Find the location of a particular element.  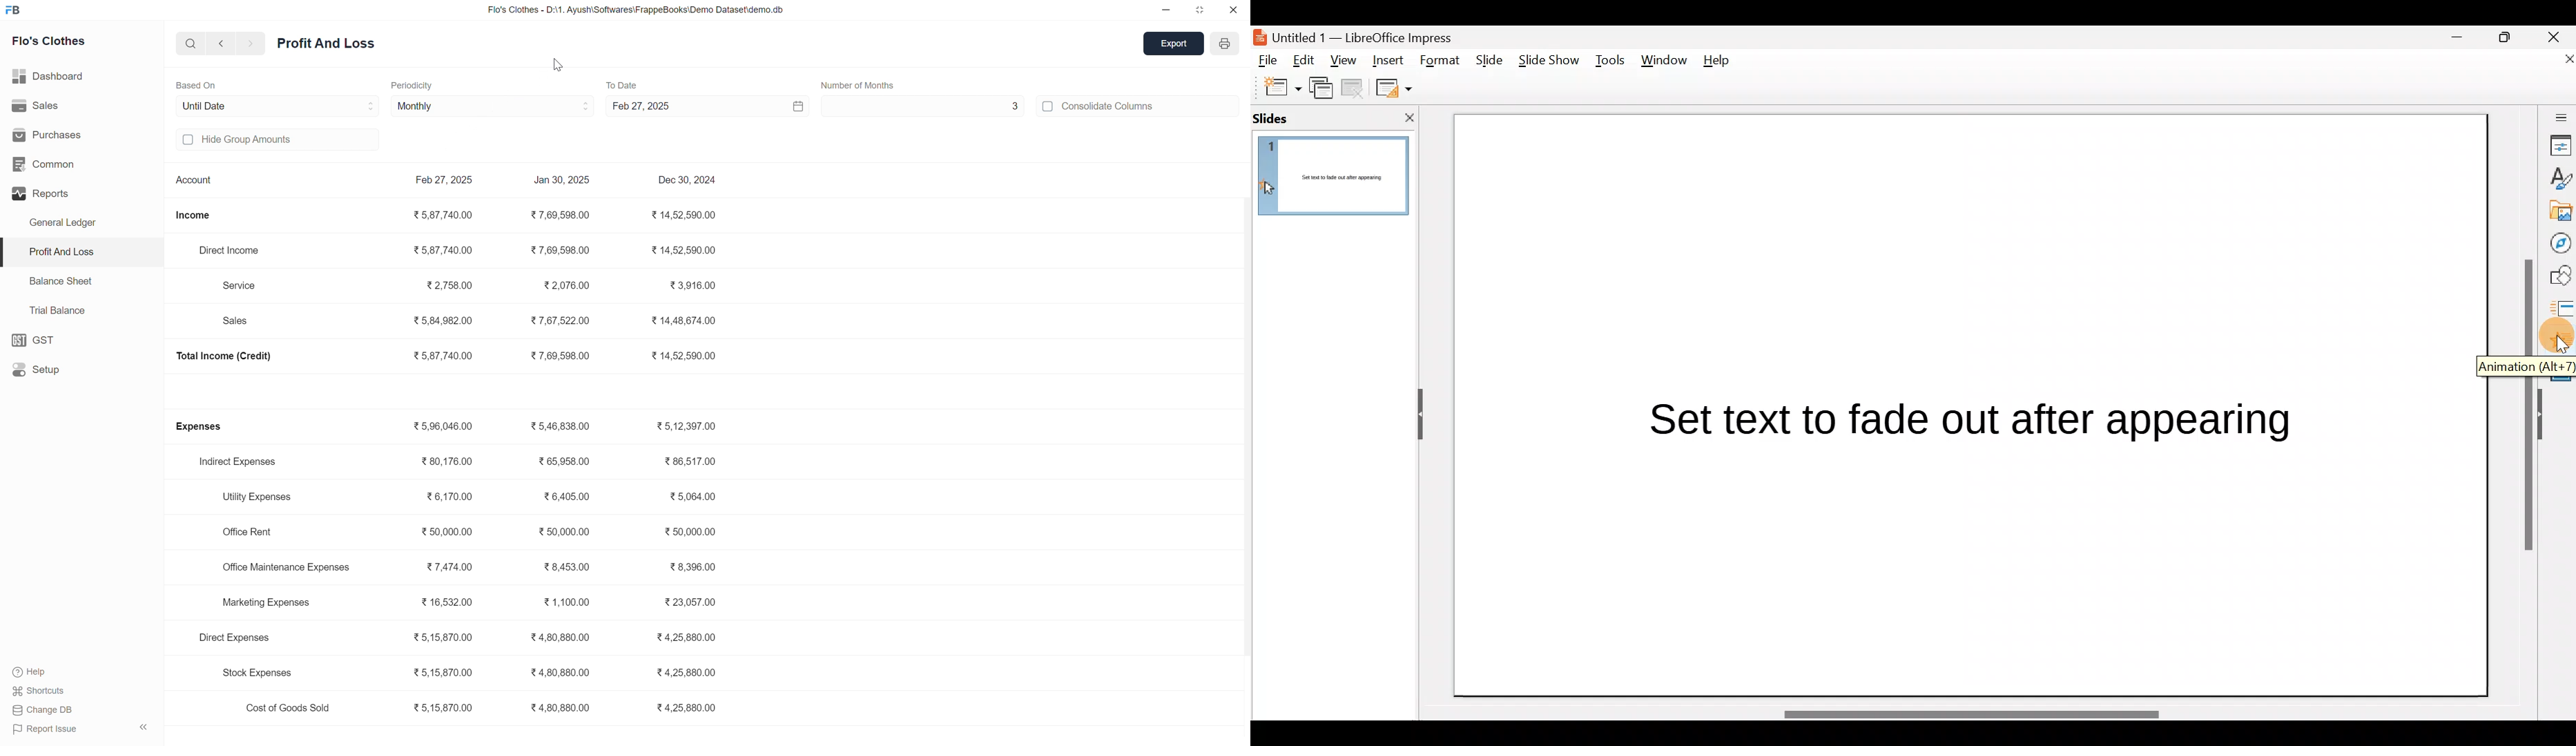

Shapes is located at coordinates (2559, 276).